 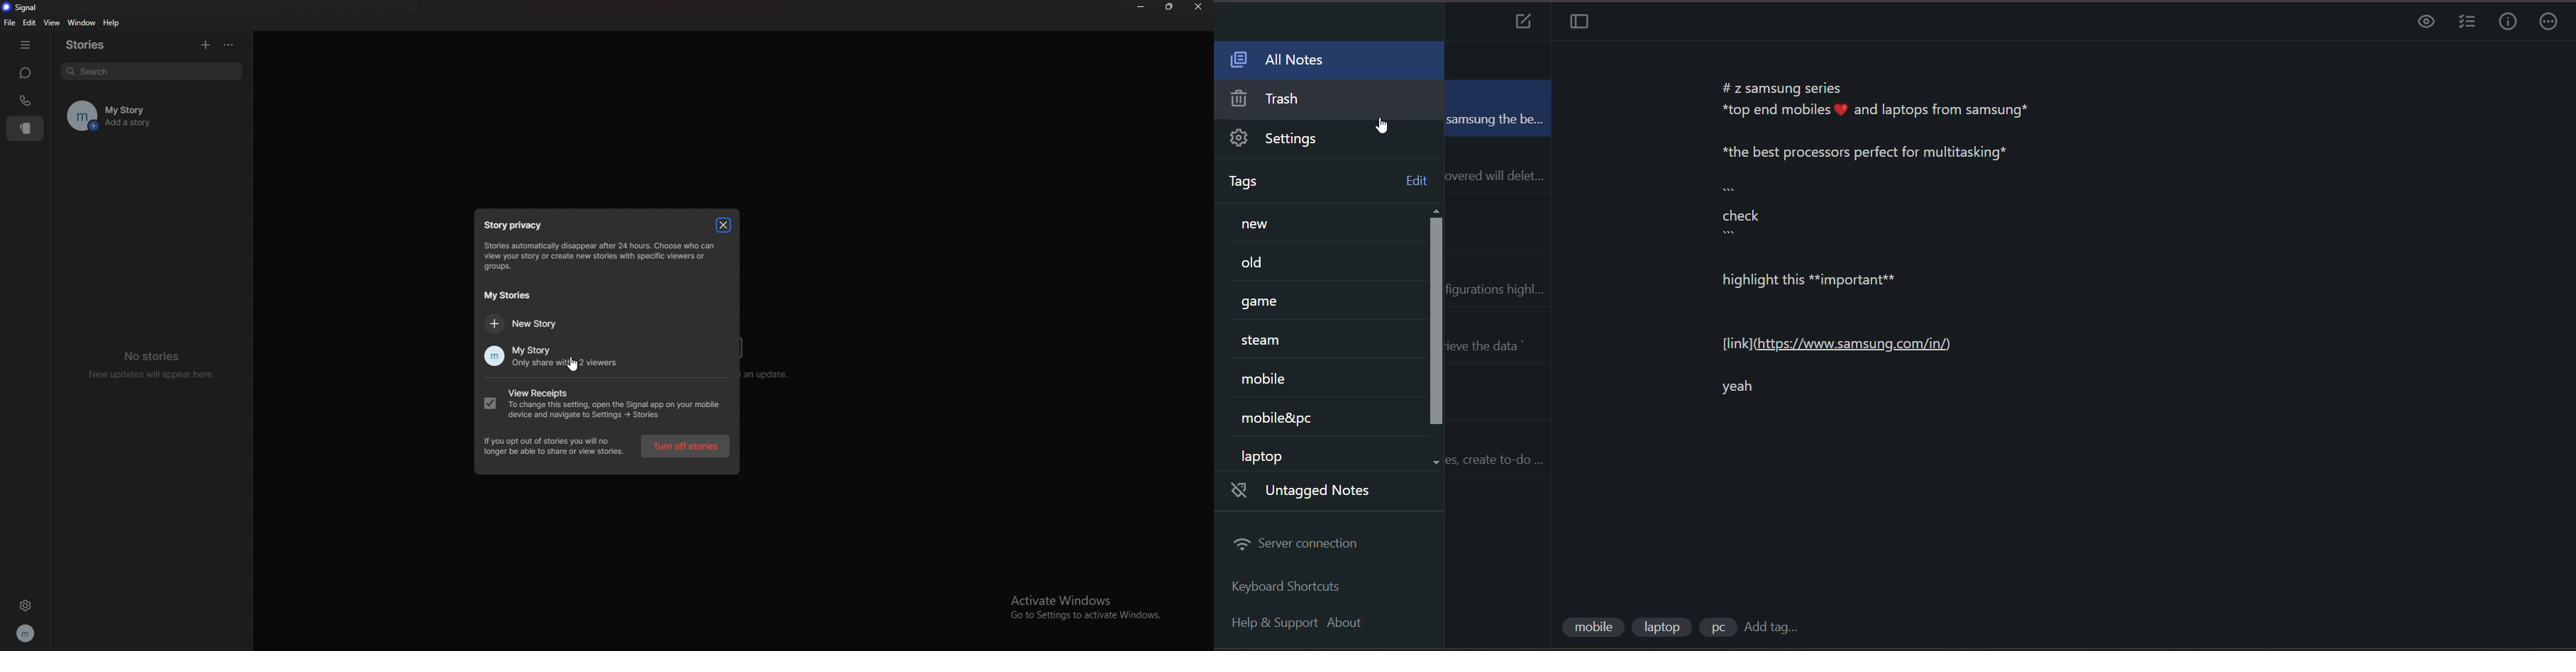 What do you see at coordinates (1315, 538) in the screenshot?
I see `server connection` at bounding box center [1315, 538].